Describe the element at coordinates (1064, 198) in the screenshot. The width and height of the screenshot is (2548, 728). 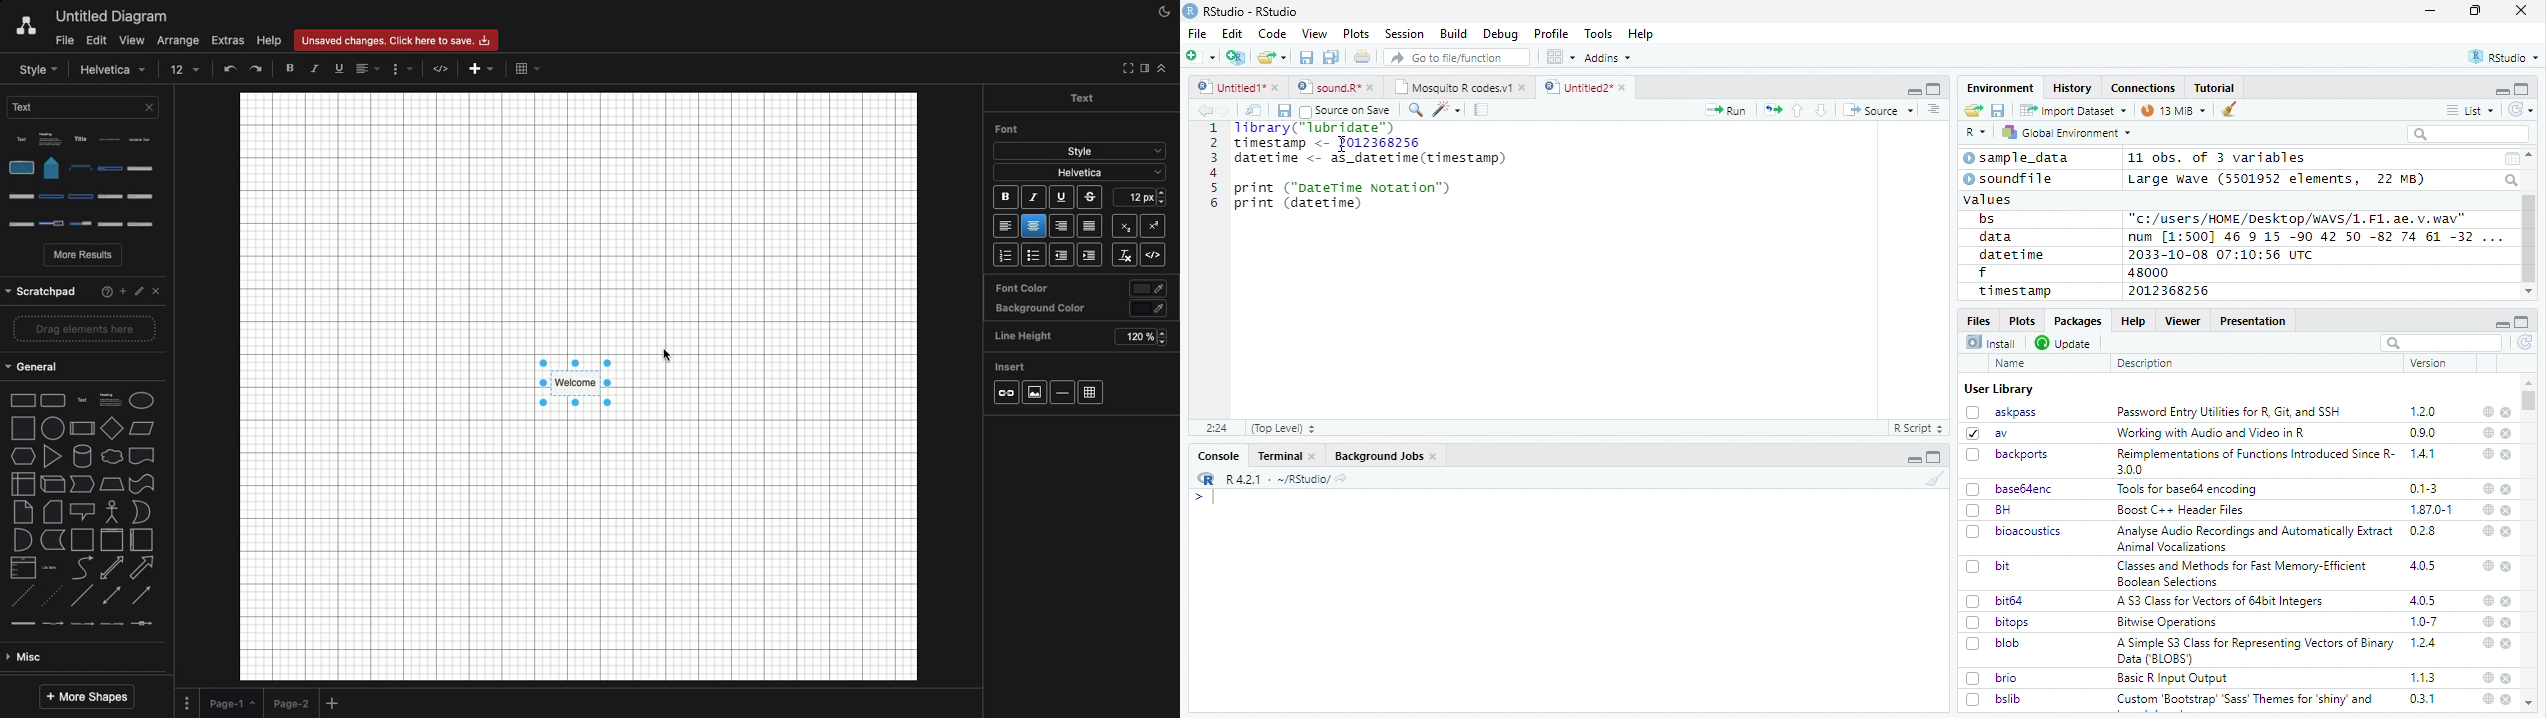
I see `Underline` at that location.